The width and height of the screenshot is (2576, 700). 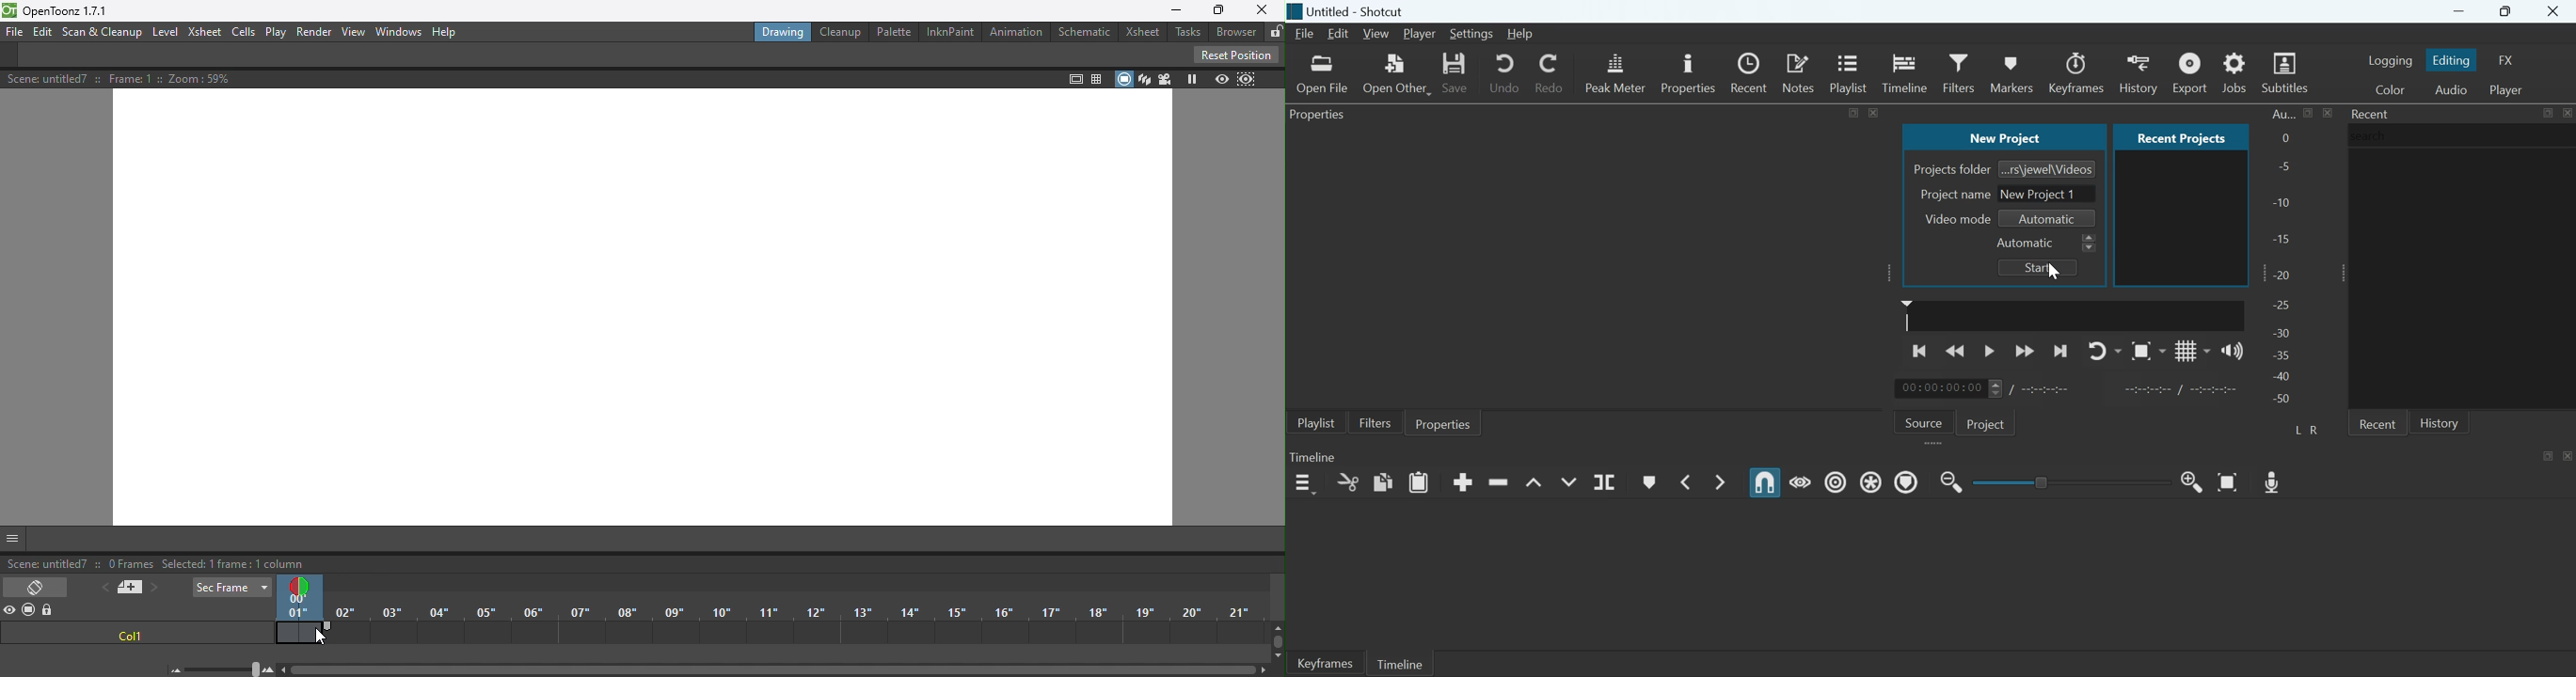 What do you see at coordinates (1995, 388) in the screenshot?
I see `Scroll buttons` at bounding box center [1995, 388].